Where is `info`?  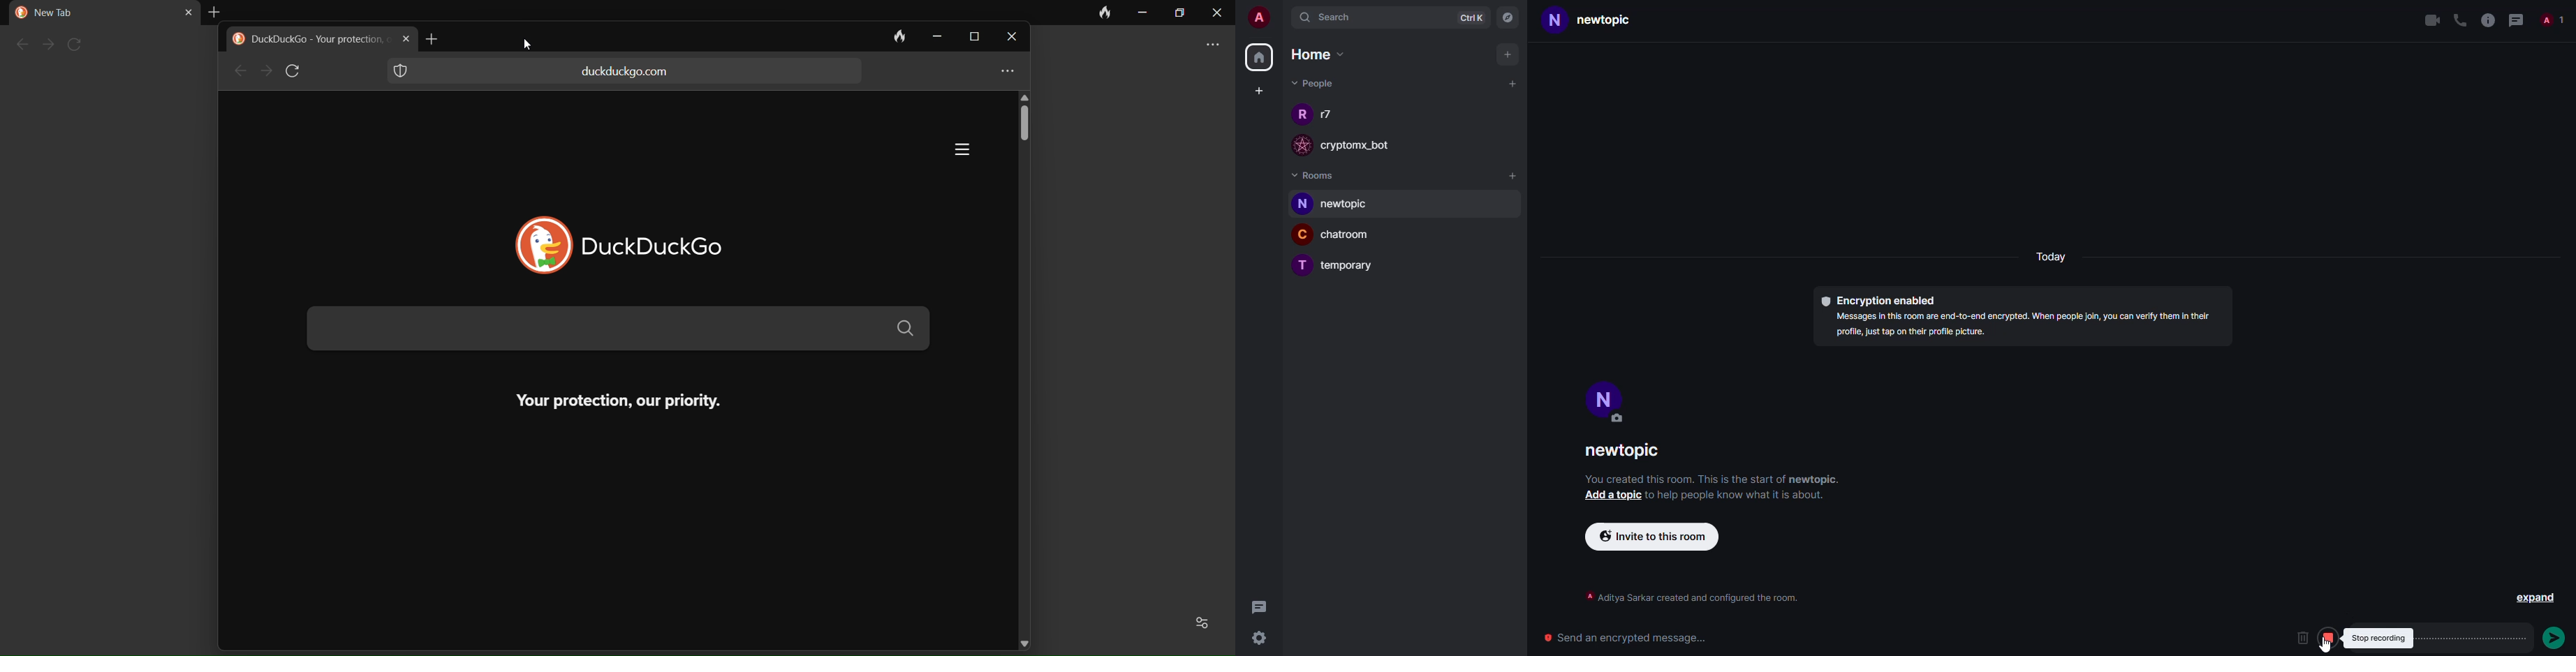 info is located at coordinates (2487, 20).